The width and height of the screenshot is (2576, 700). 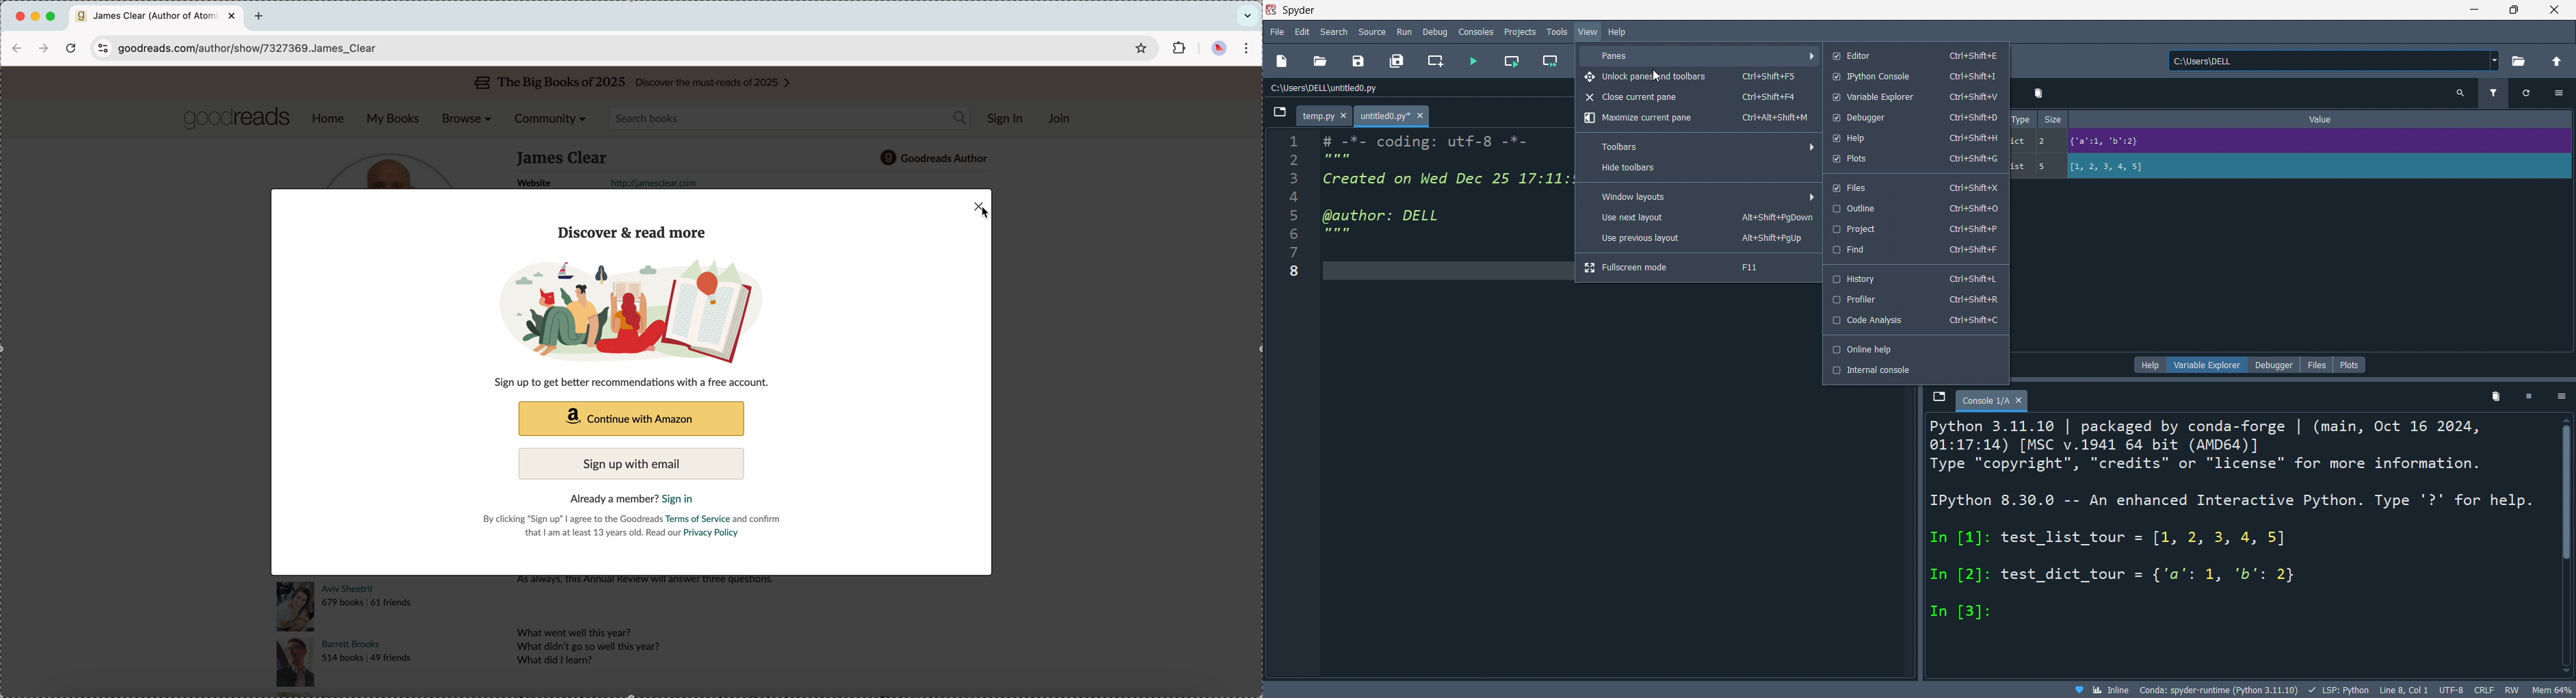 I want to click on files, so click(x=2315, y=364).